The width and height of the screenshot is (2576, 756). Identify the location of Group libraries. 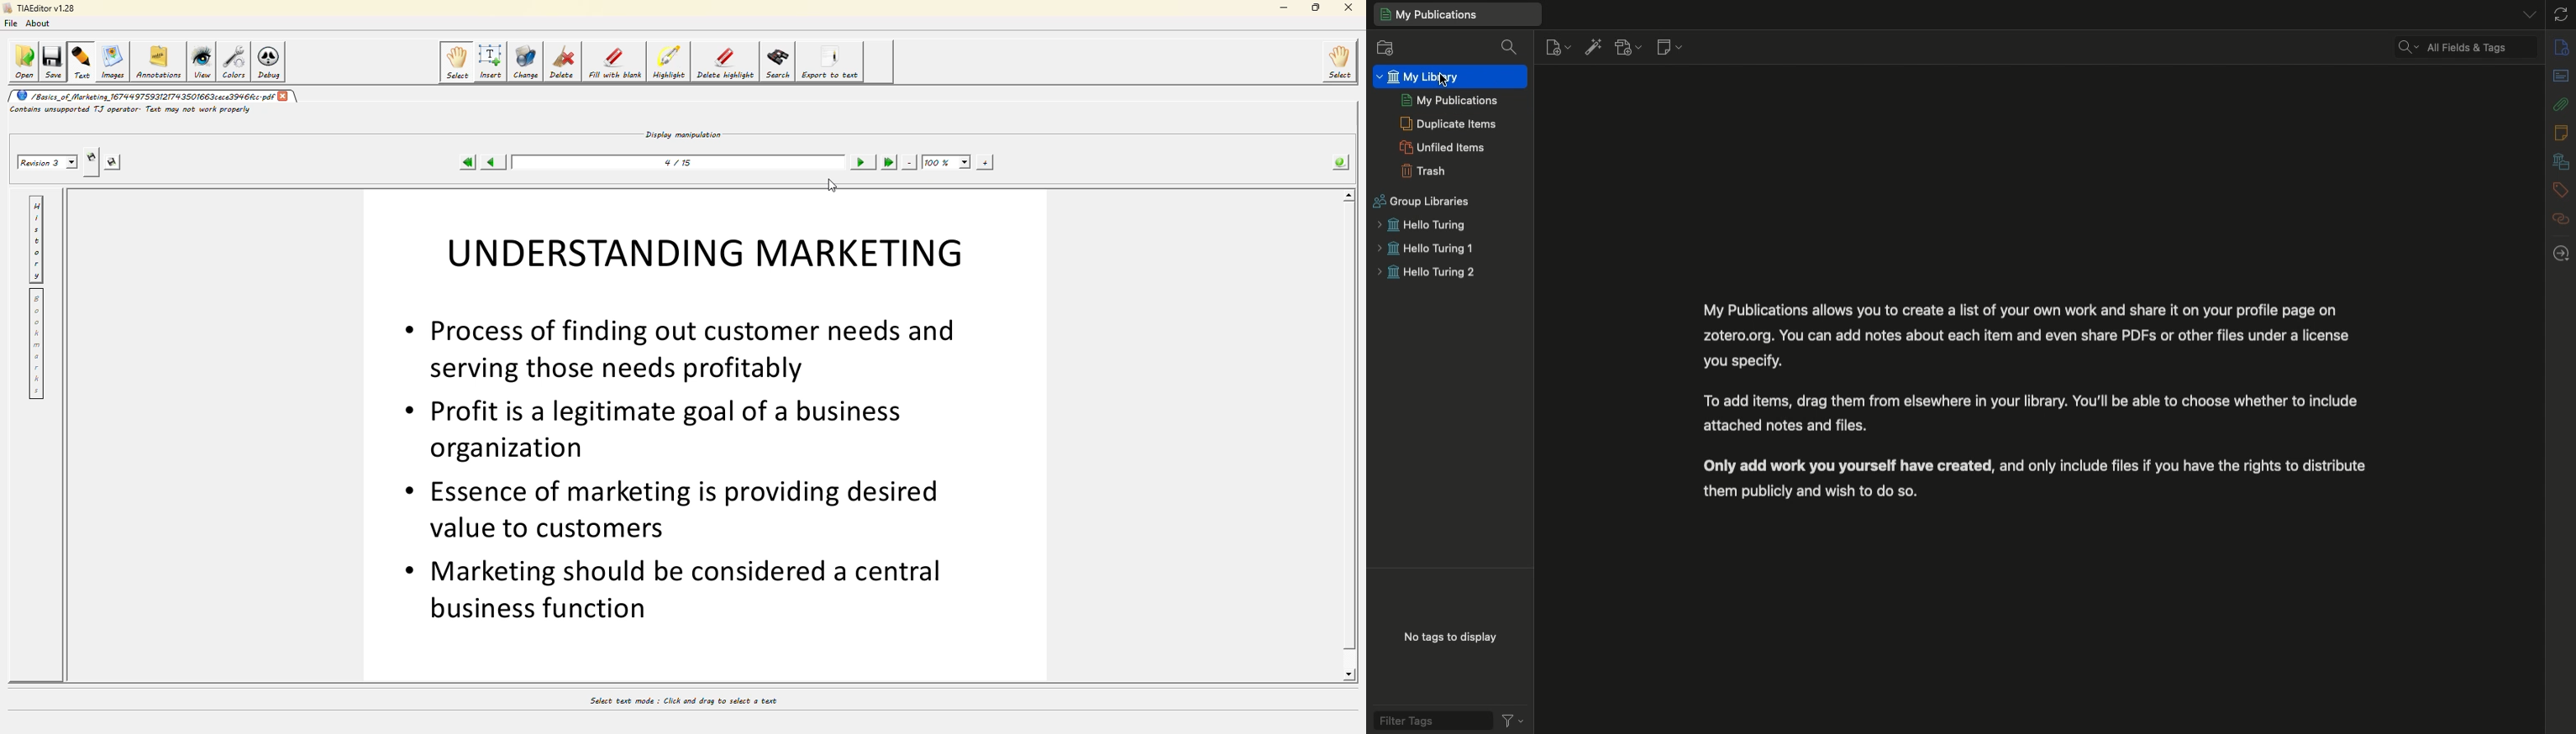
(1422, 204).